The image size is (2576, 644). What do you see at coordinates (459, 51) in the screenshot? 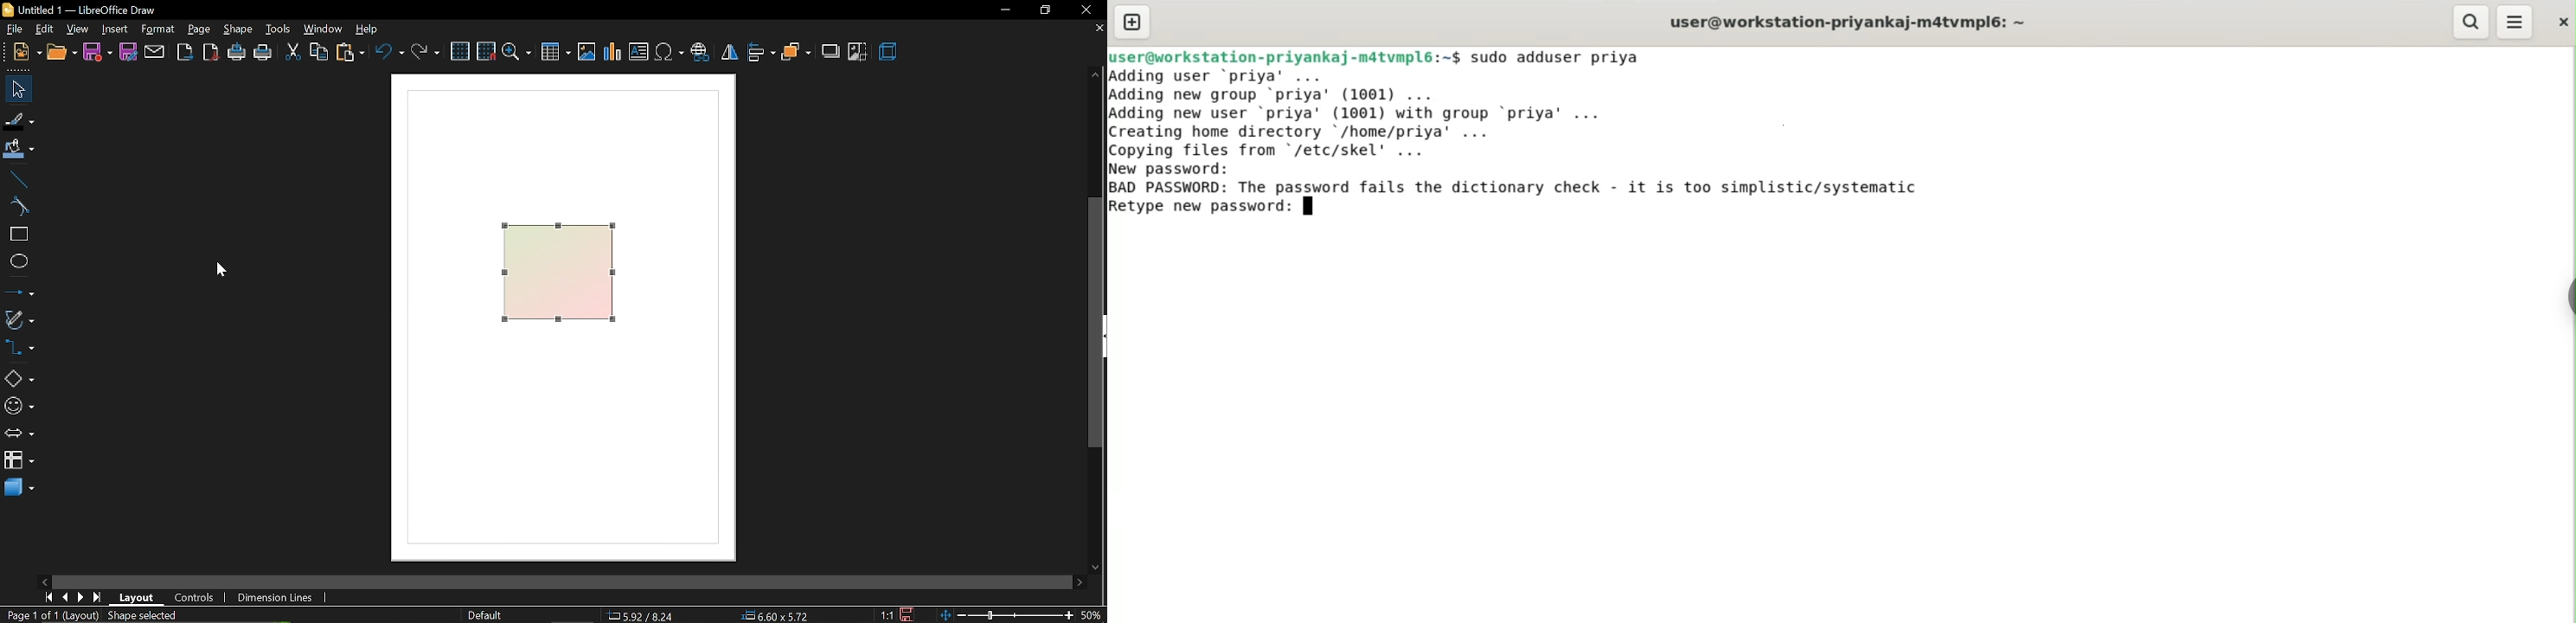
I see `grid` at bounding box center [459, 51].